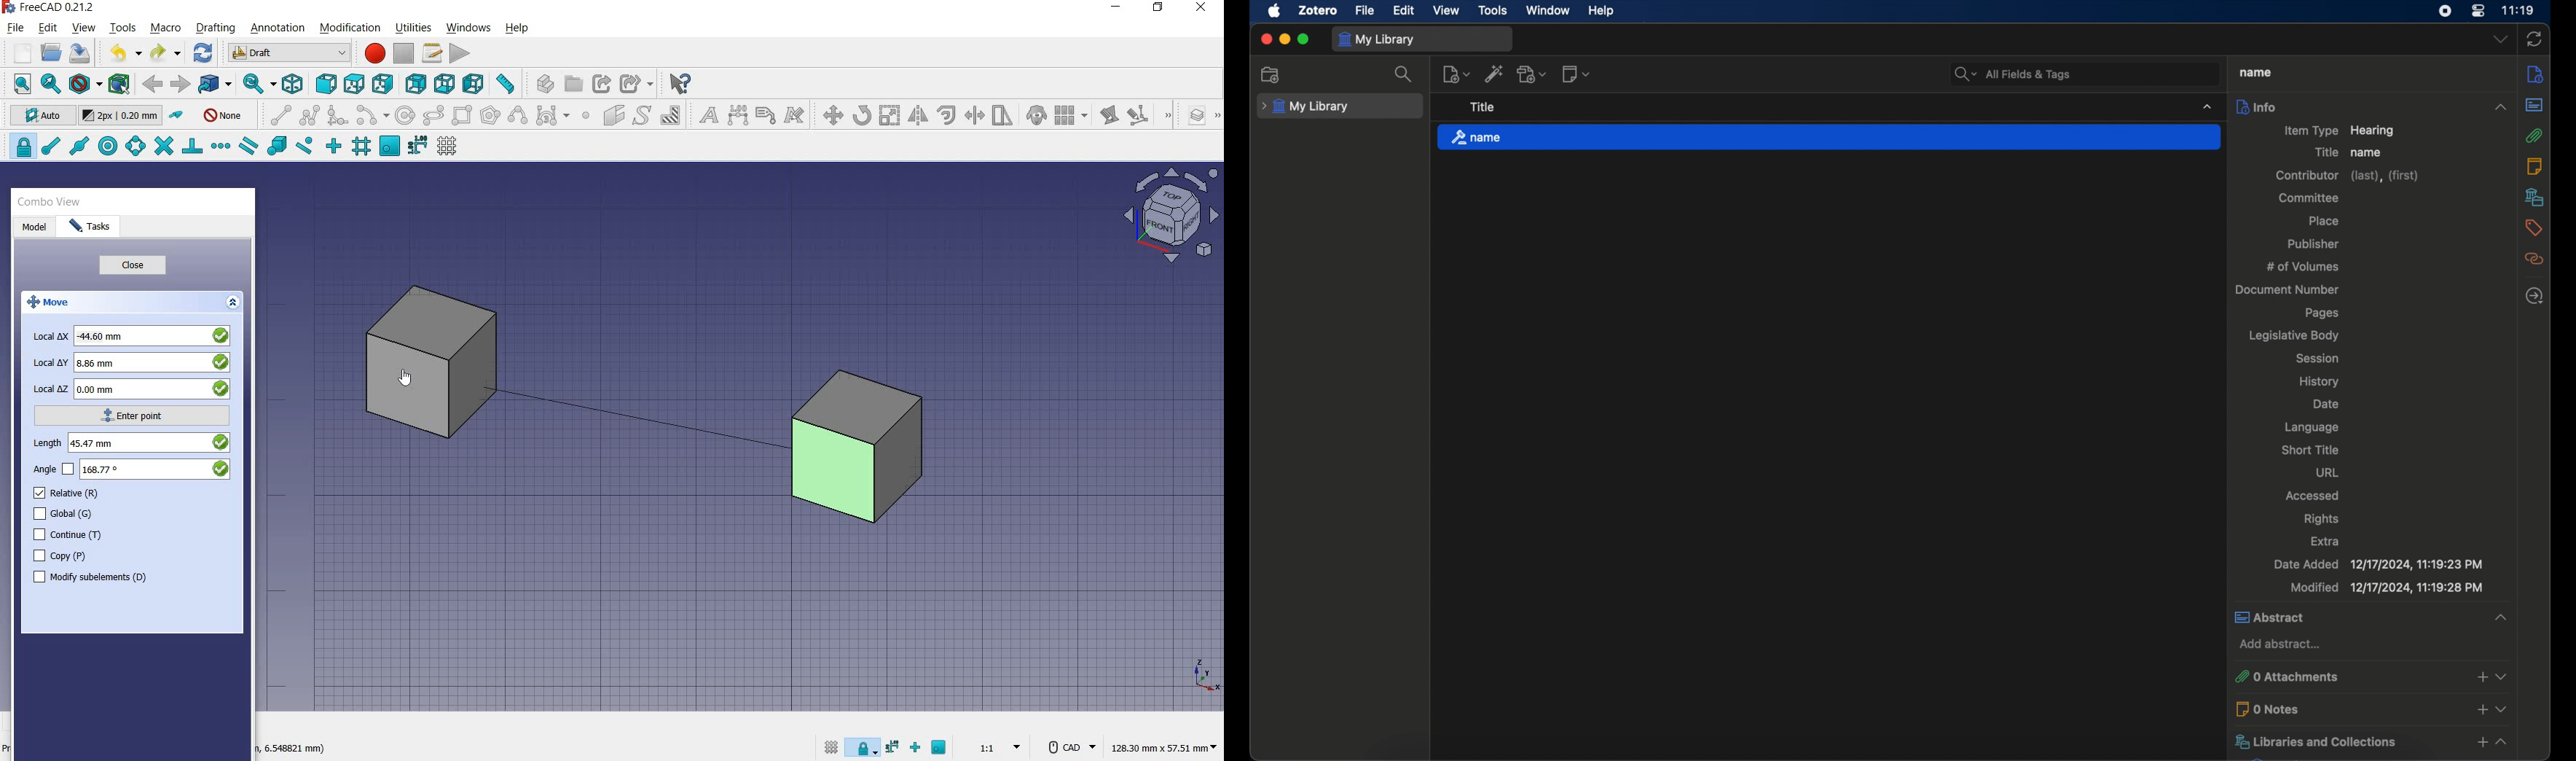  I want to click on local y, so click(133, 362).